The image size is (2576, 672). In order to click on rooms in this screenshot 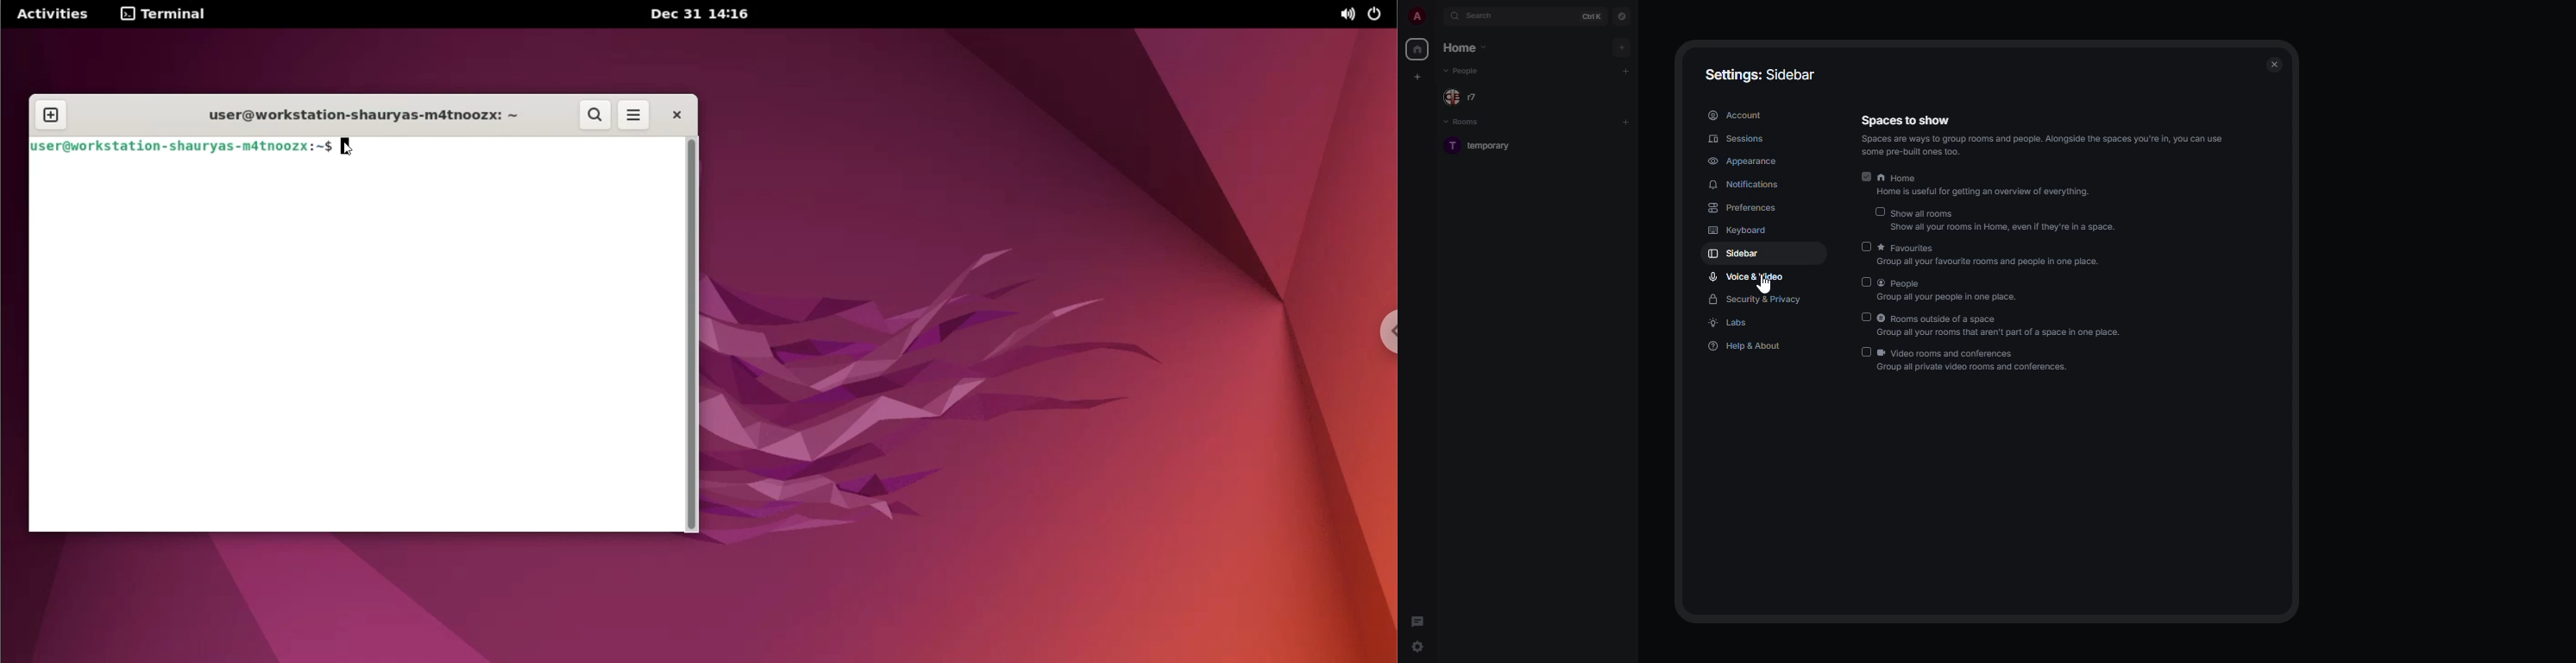, I will do `click(1467, 121)`.